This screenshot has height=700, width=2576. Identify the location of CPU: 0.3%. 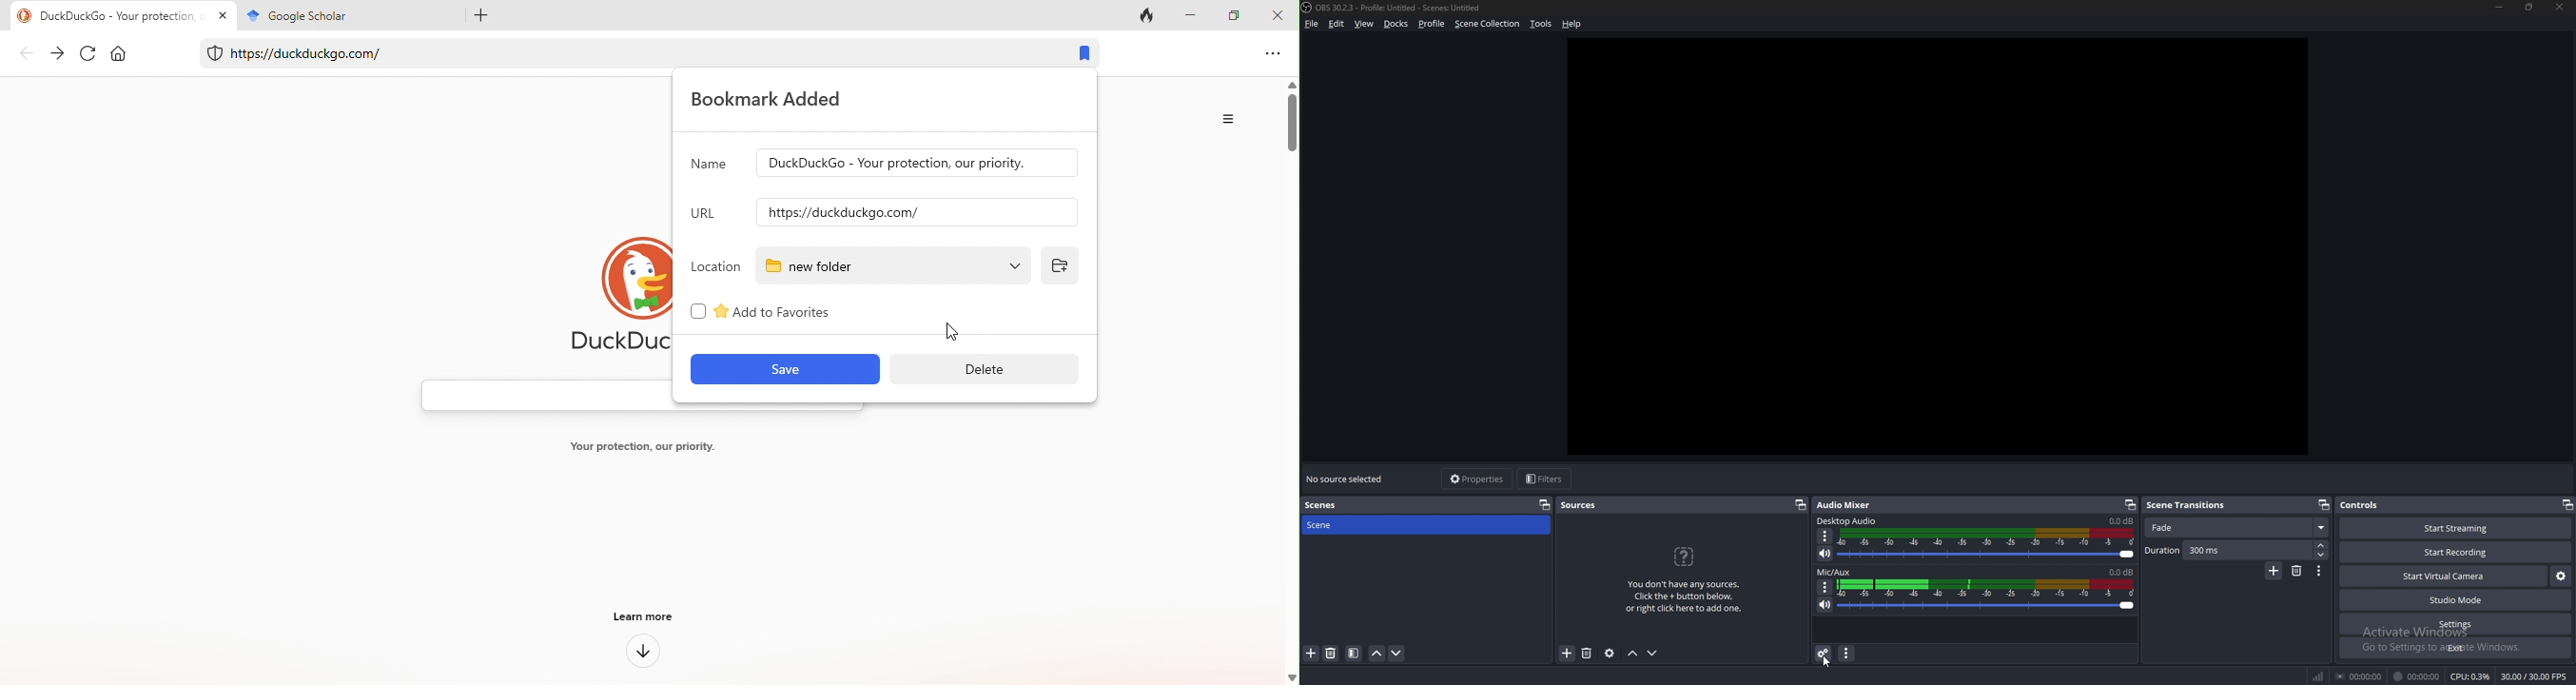
(2470, 677).